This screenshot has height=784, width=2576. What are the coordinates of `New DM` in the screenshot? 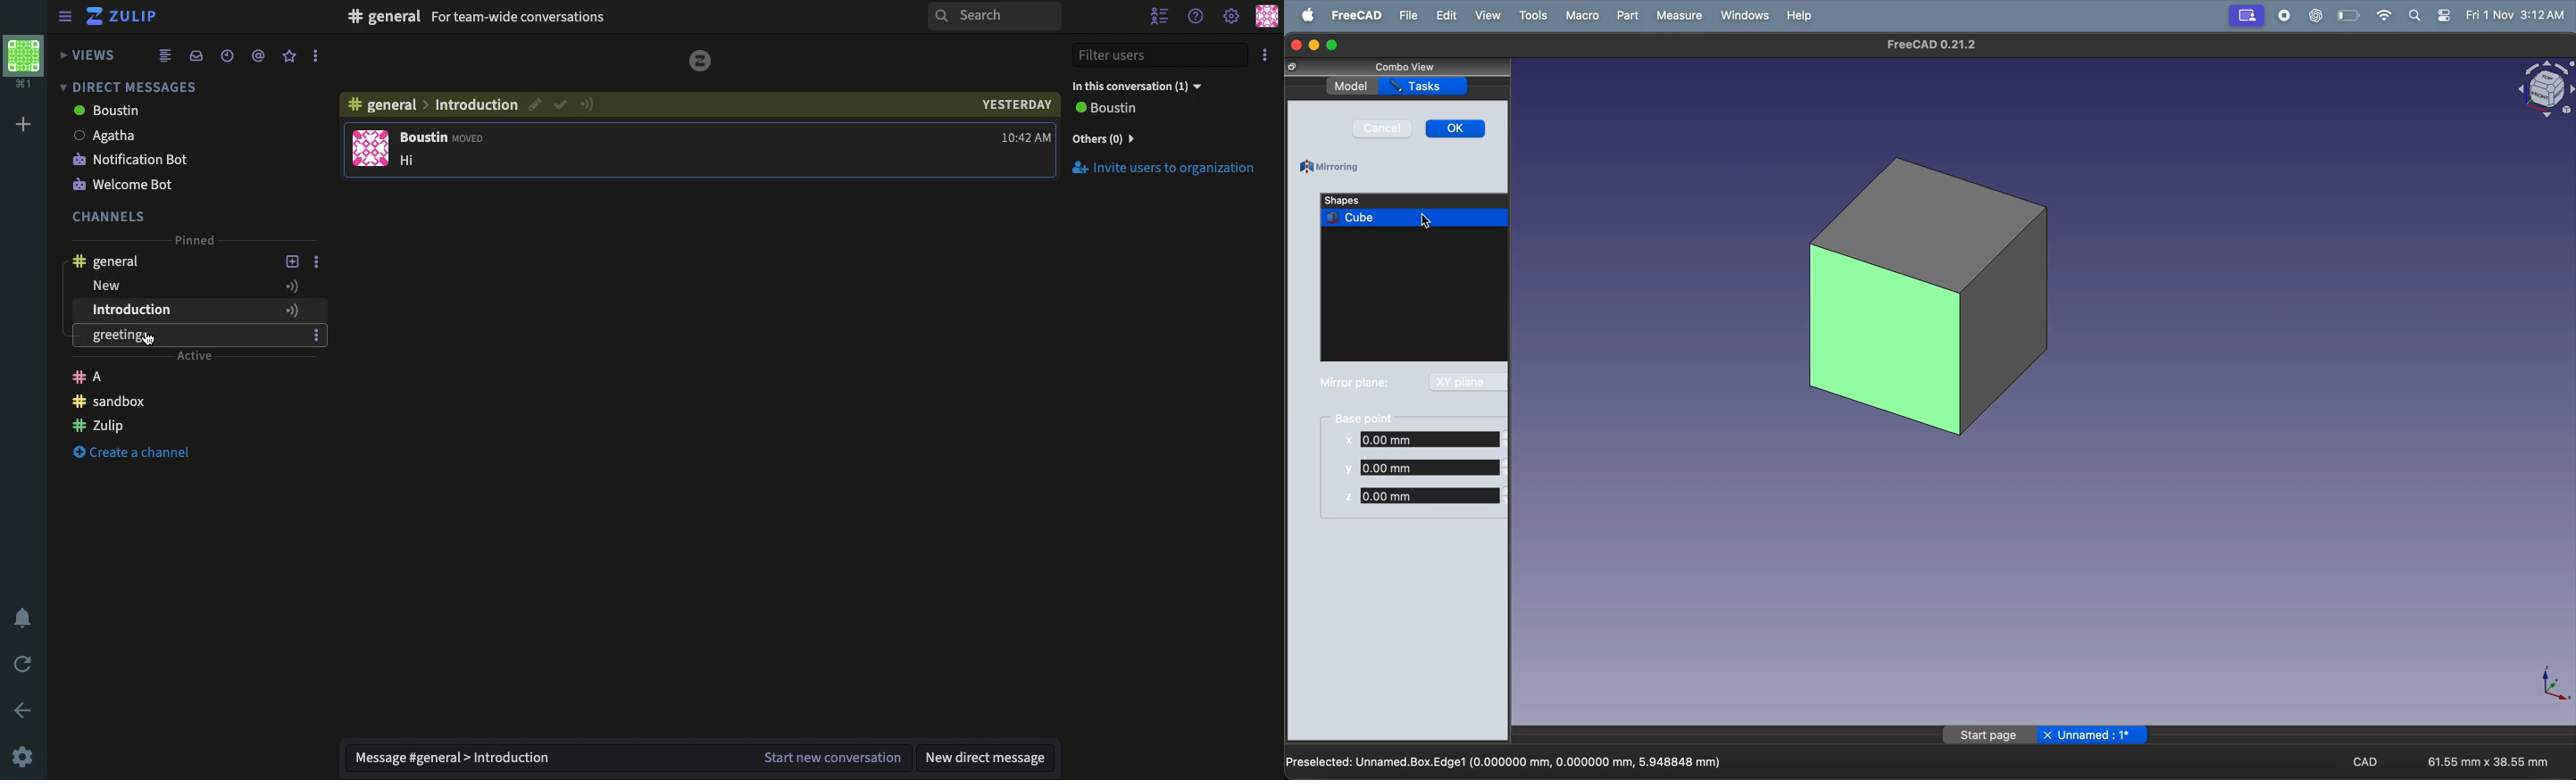 It's located at (988, 757).